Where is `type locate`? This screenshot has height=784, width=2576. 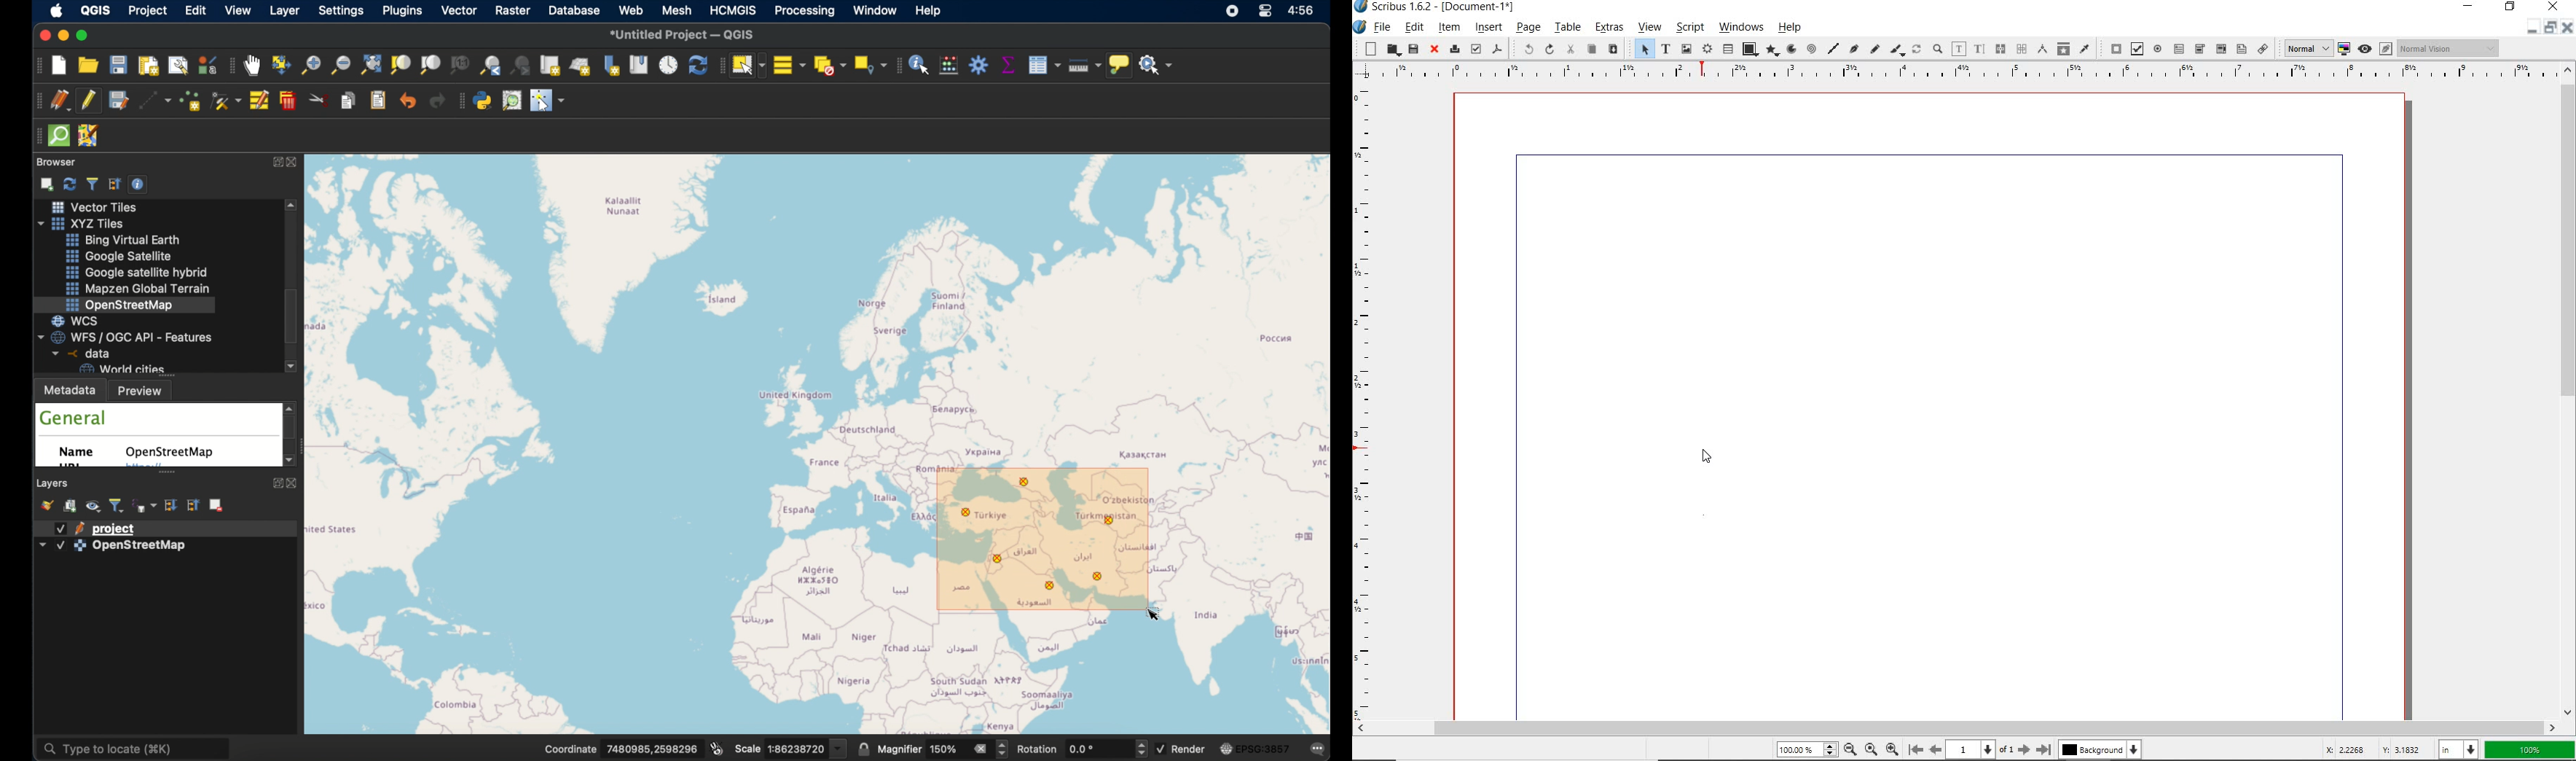
type locate is located at coordinates (138, 749).